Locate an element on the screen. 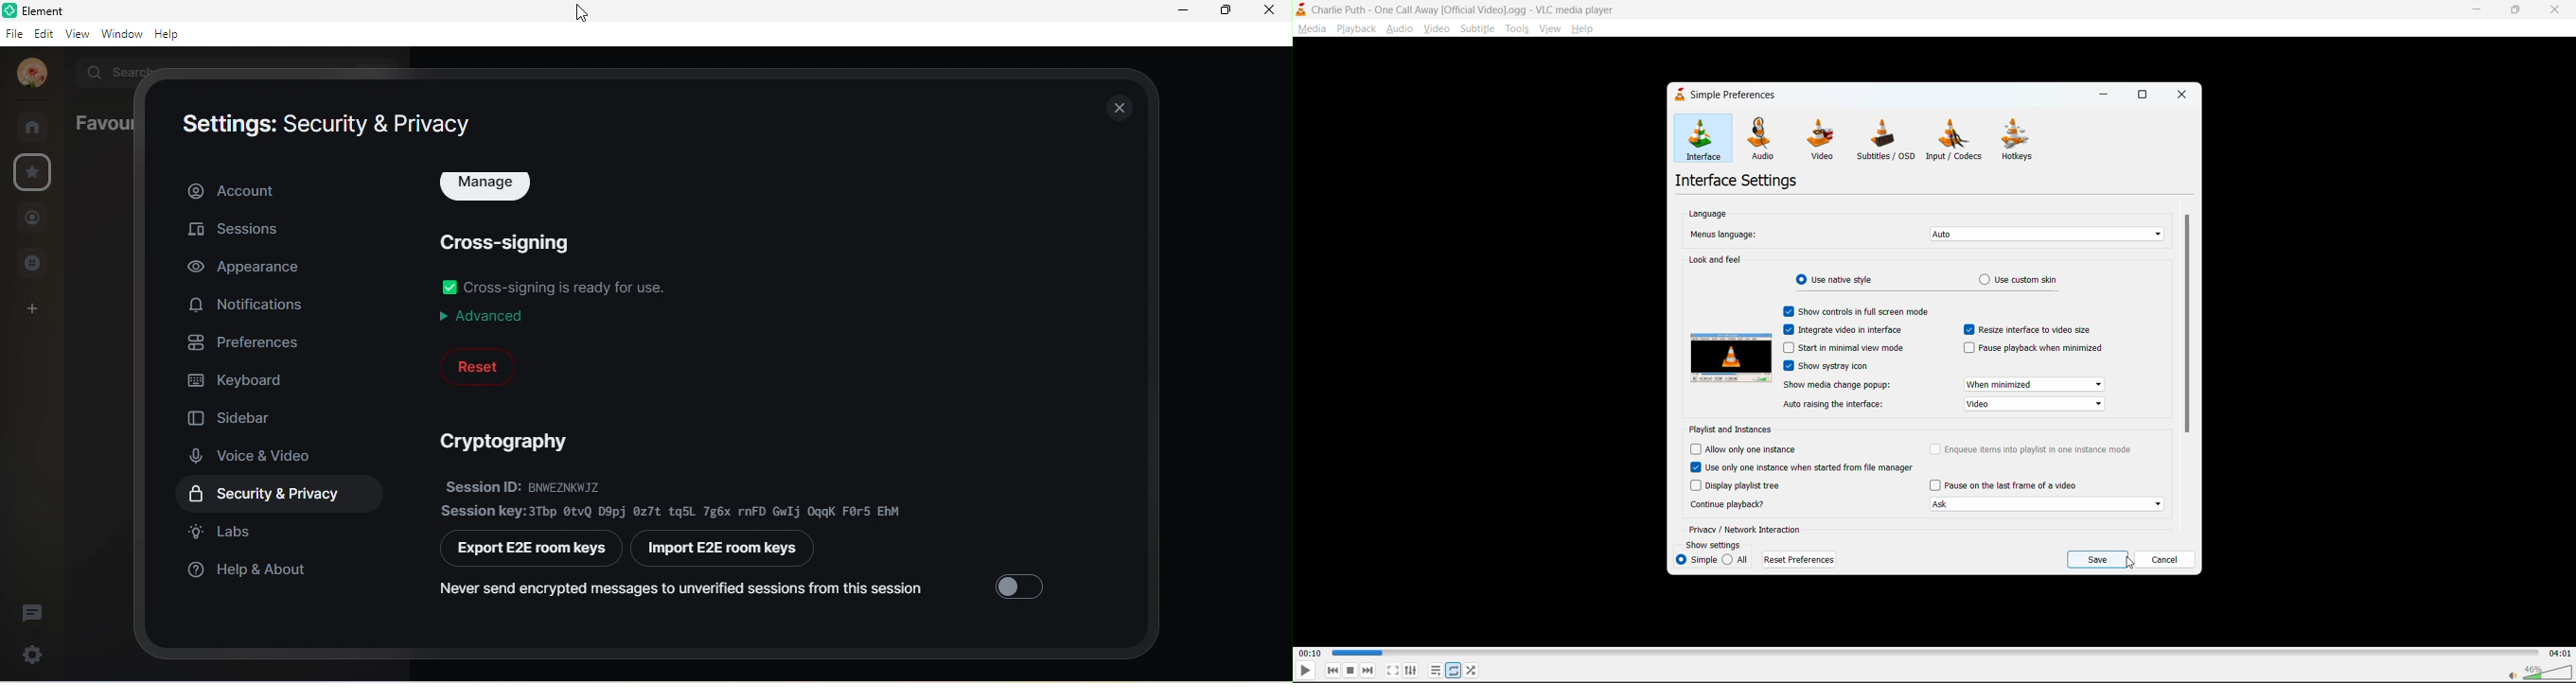  view is located at coordinates (80, 35).